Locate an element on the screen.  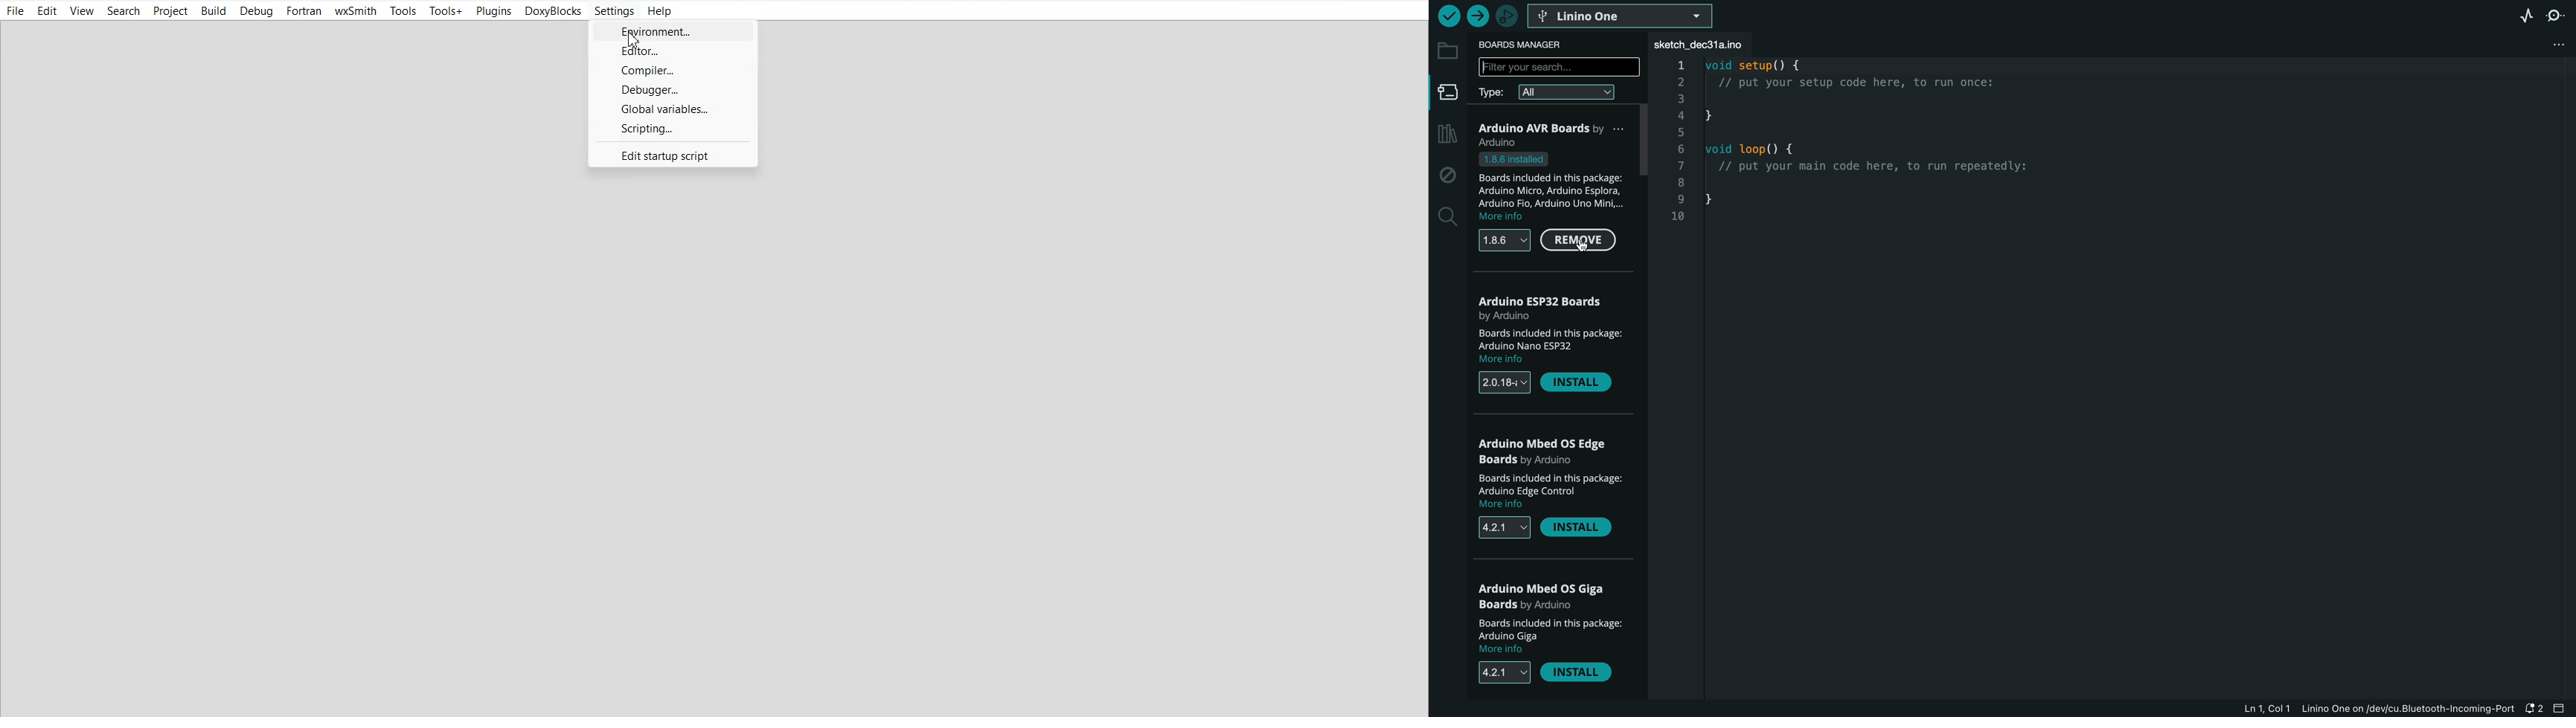
Project is located at coordinates (171, 11).